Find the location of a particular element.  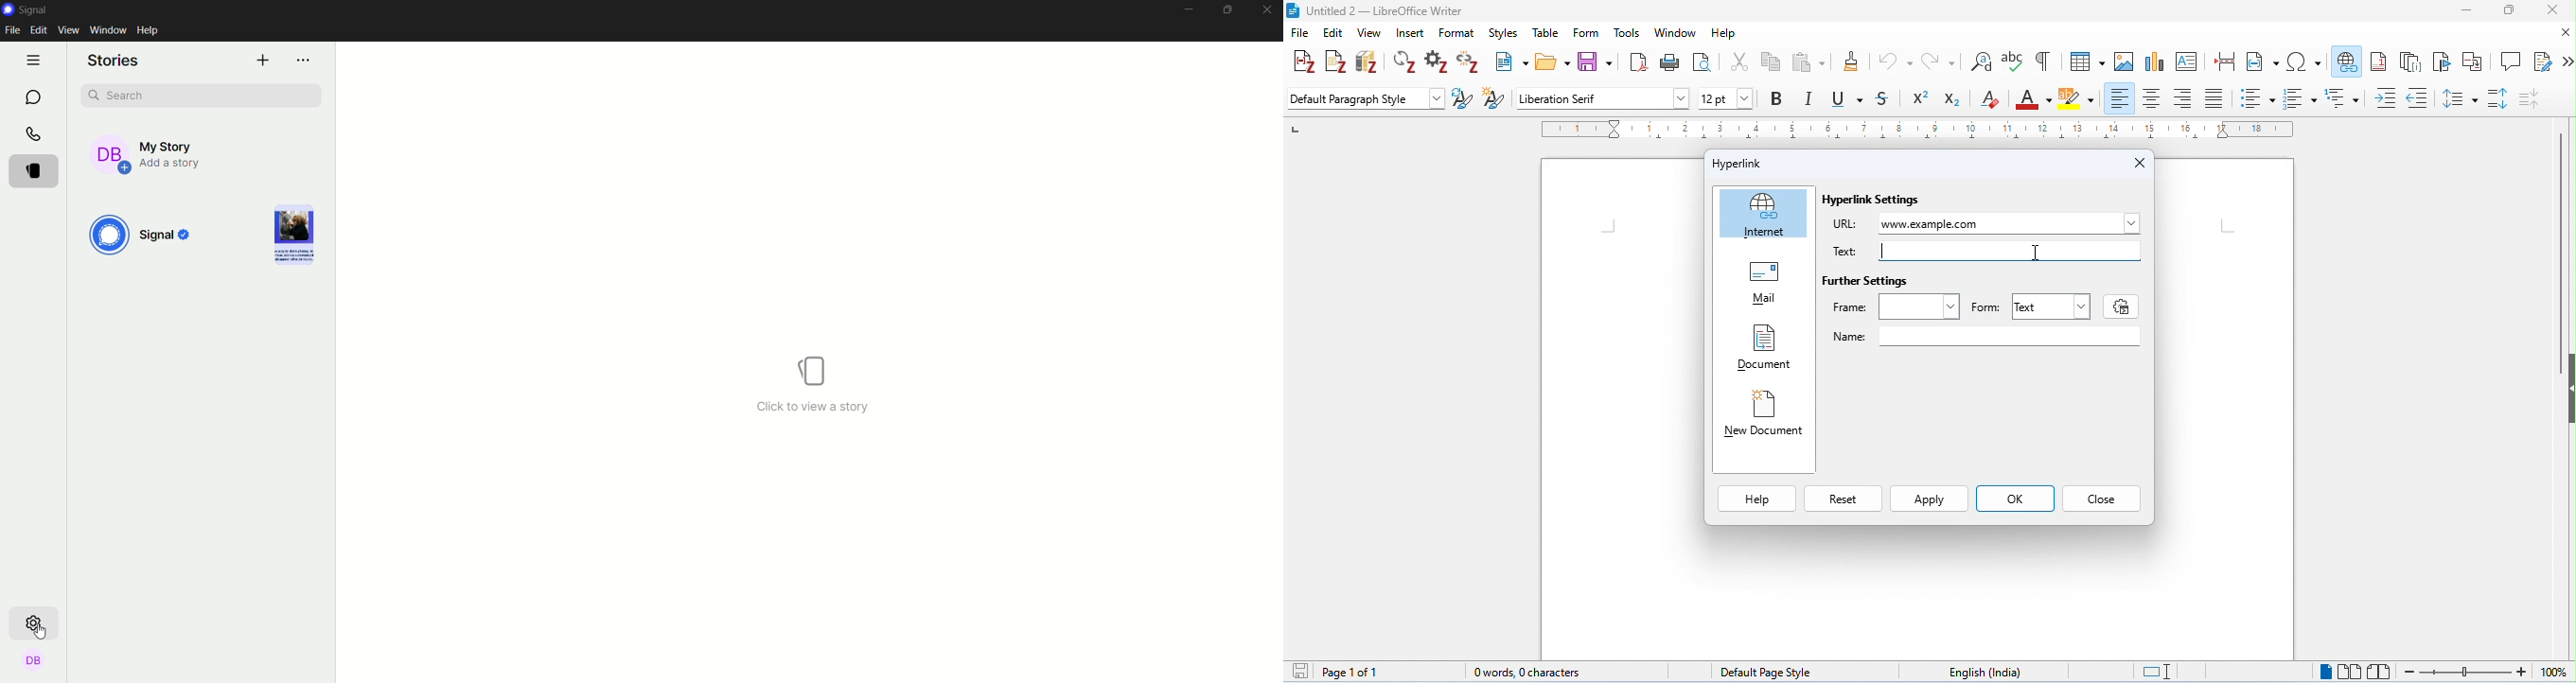

stories is located at coordinates (115, 61).